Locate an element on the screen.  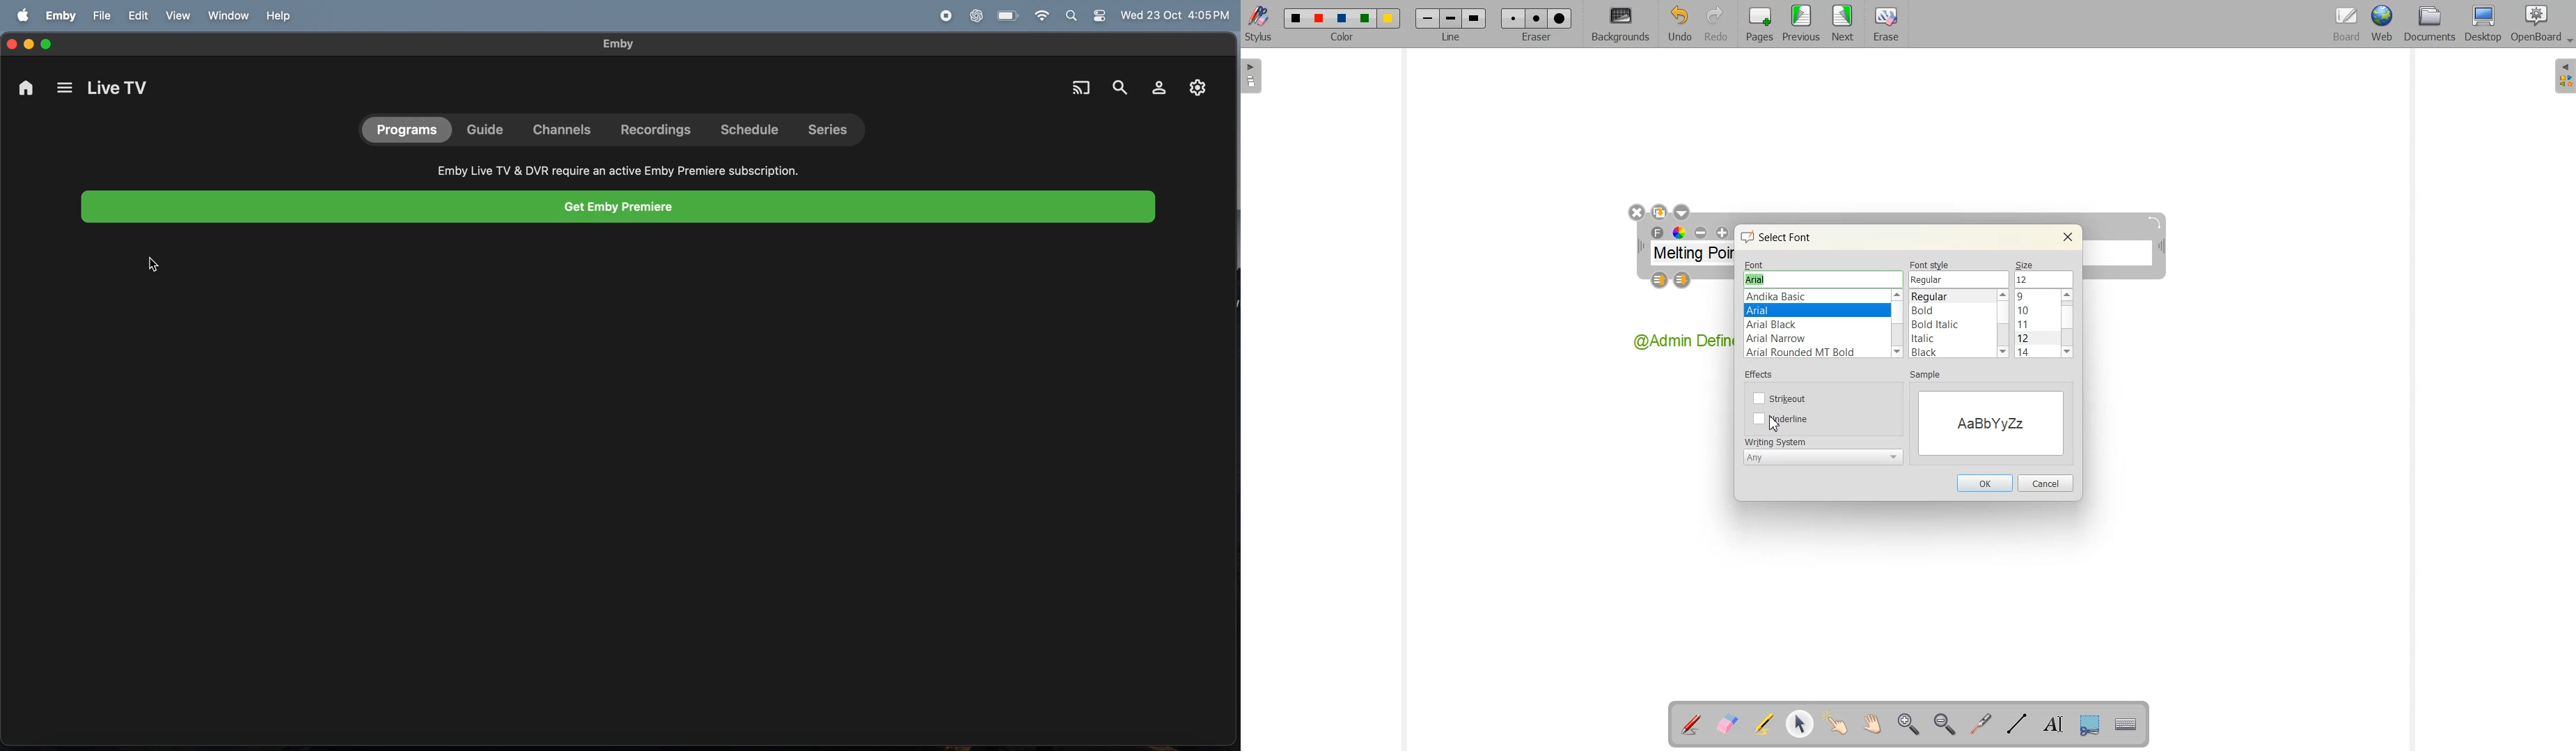
view is located at coordinates (176, 16).